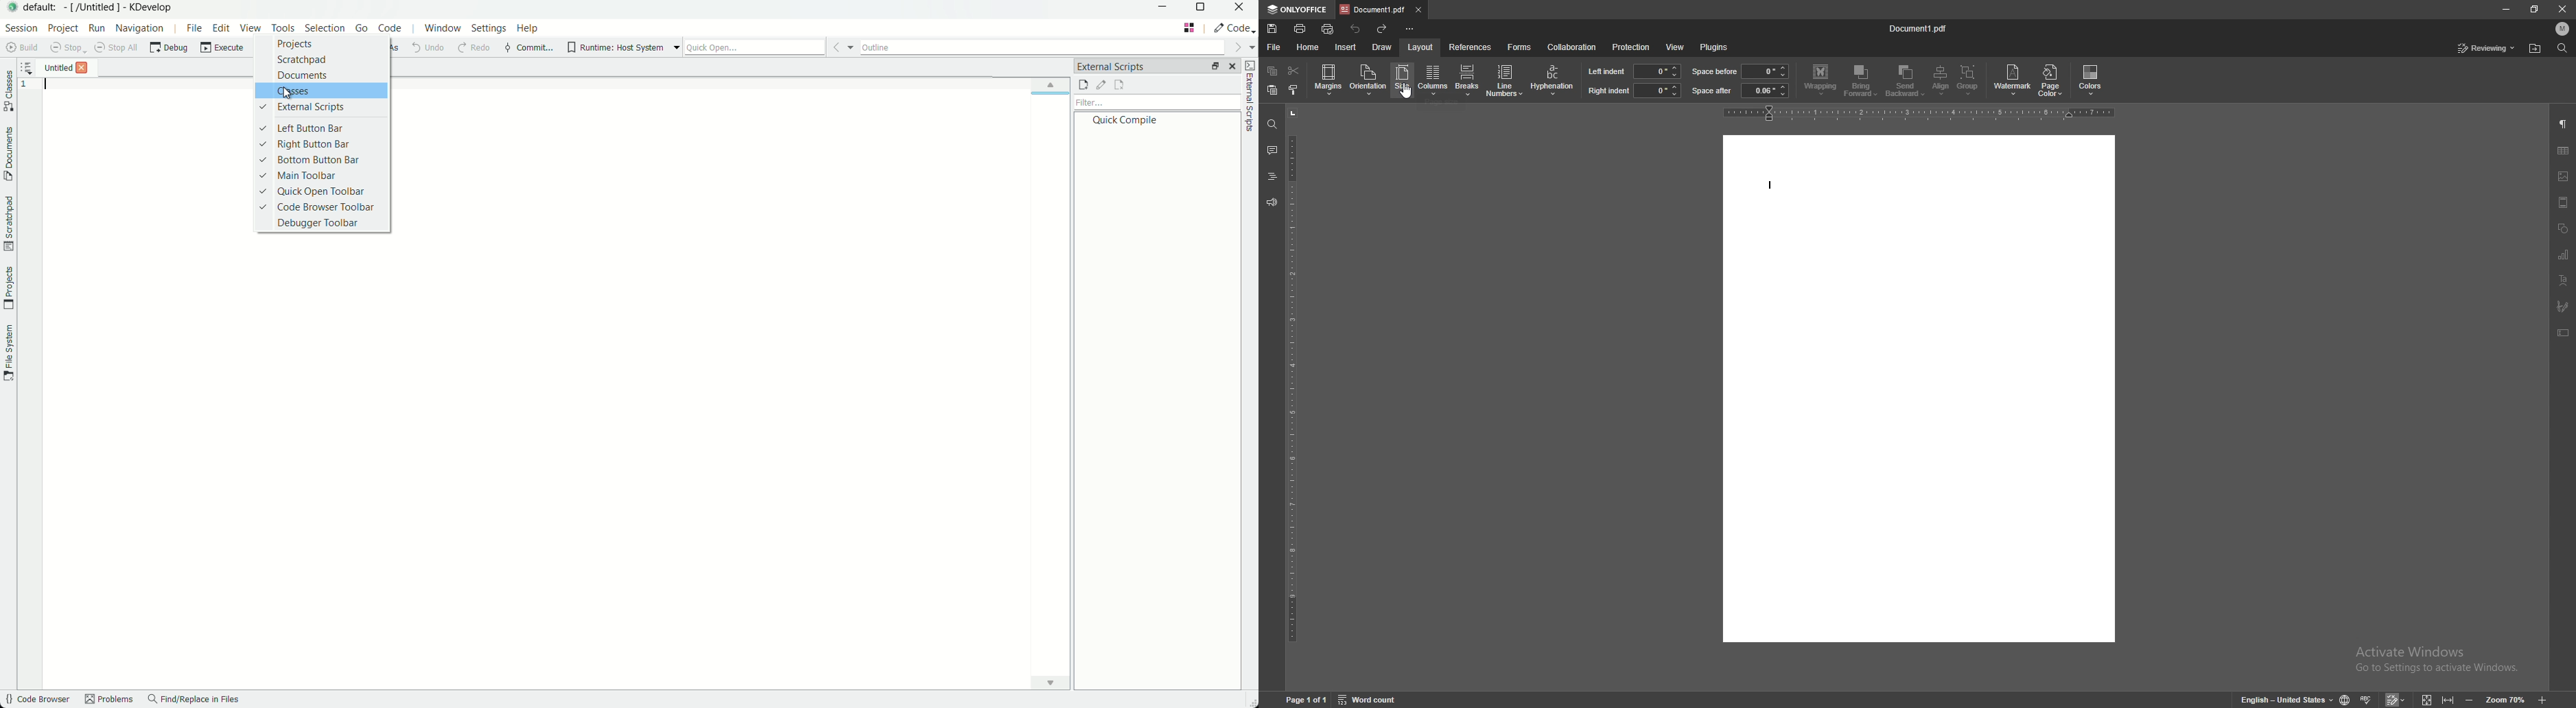  Describe the element at coordinates (2427, 699) in the screenshot. I see `fit to screen` at that location.